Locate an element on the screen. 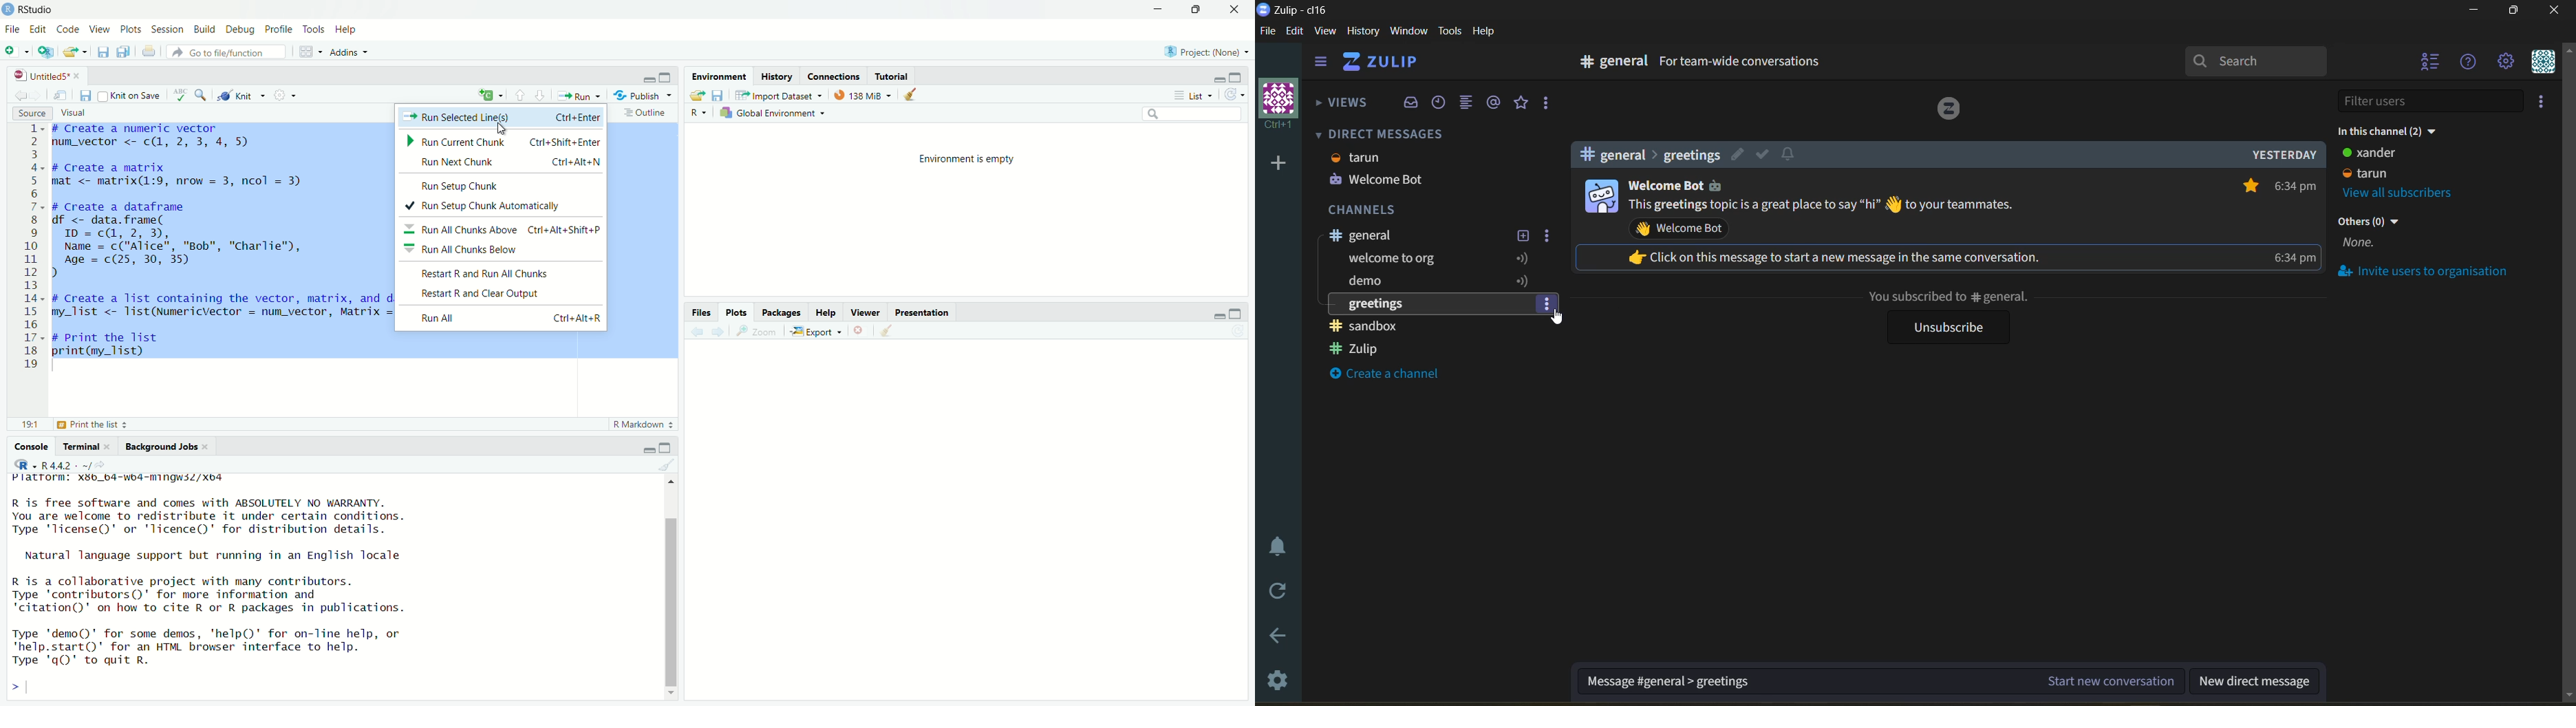 The height and width of the screenshot is (728, 2576). Environment is located at coordinates (720, 76).